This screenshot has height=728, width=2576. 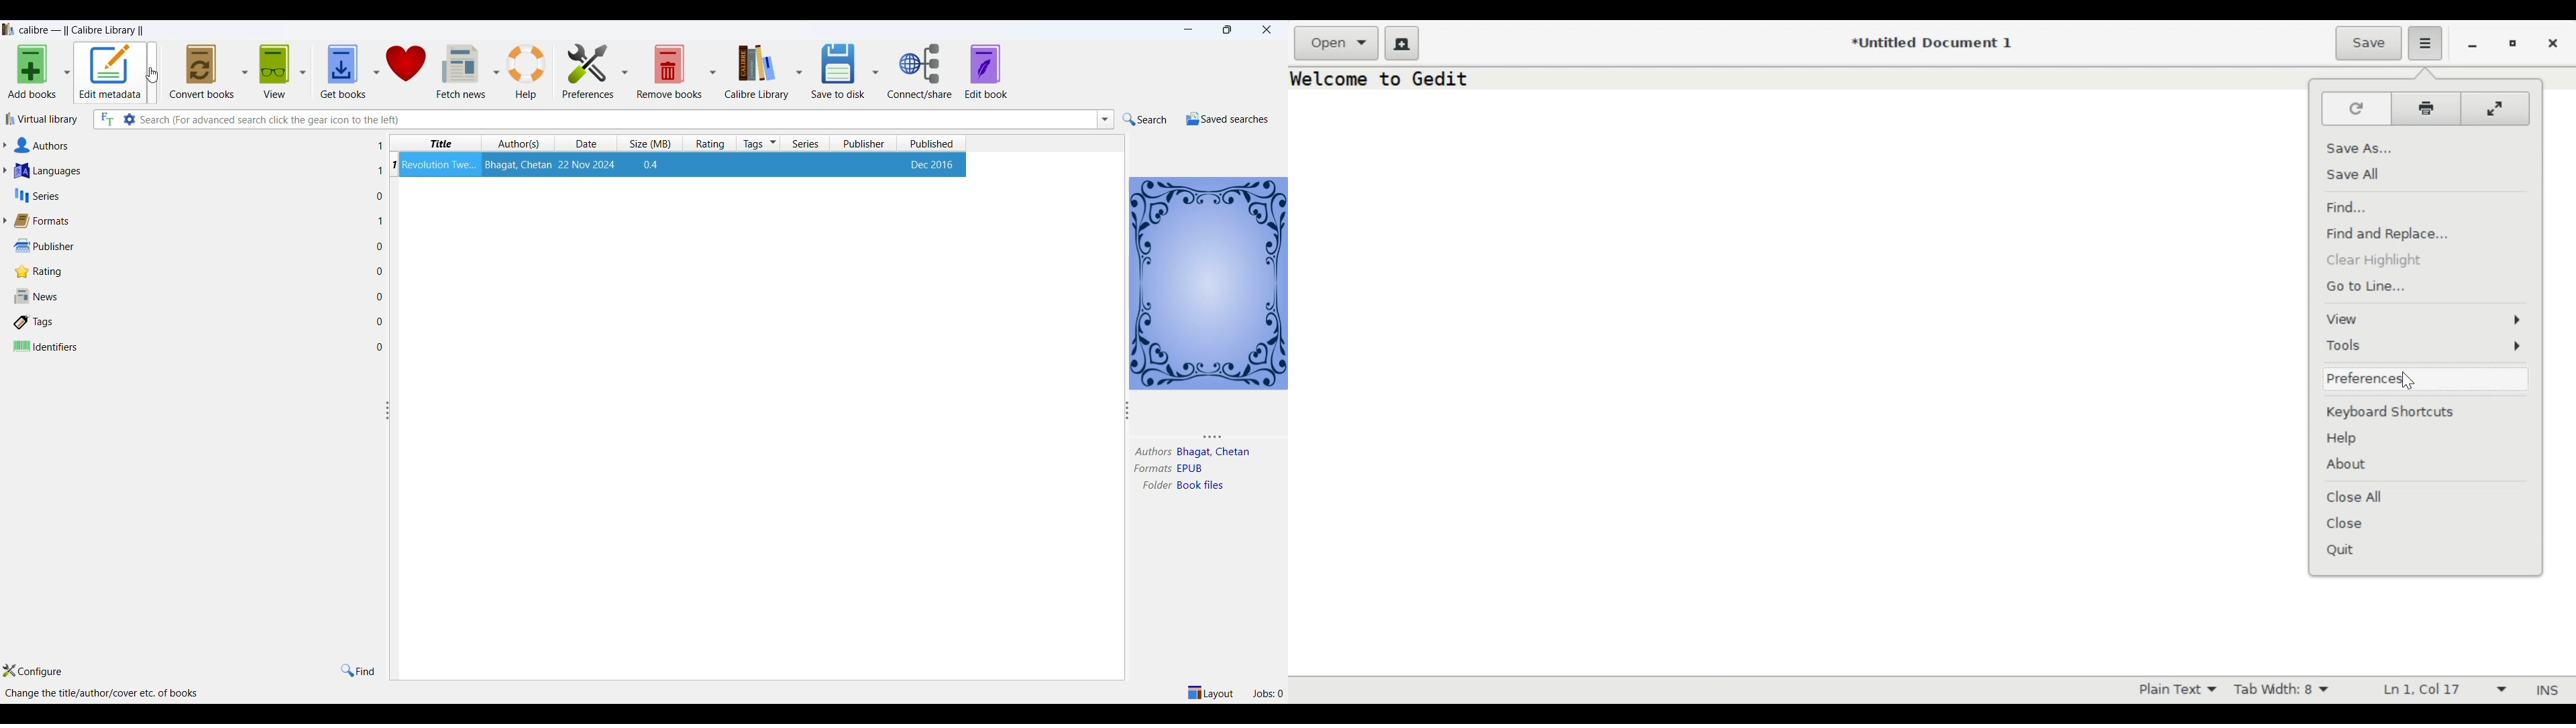 What do you see at coordinates (920, 72) in the screenshot?
I see `connect/share` at bounding box center [920, 72].